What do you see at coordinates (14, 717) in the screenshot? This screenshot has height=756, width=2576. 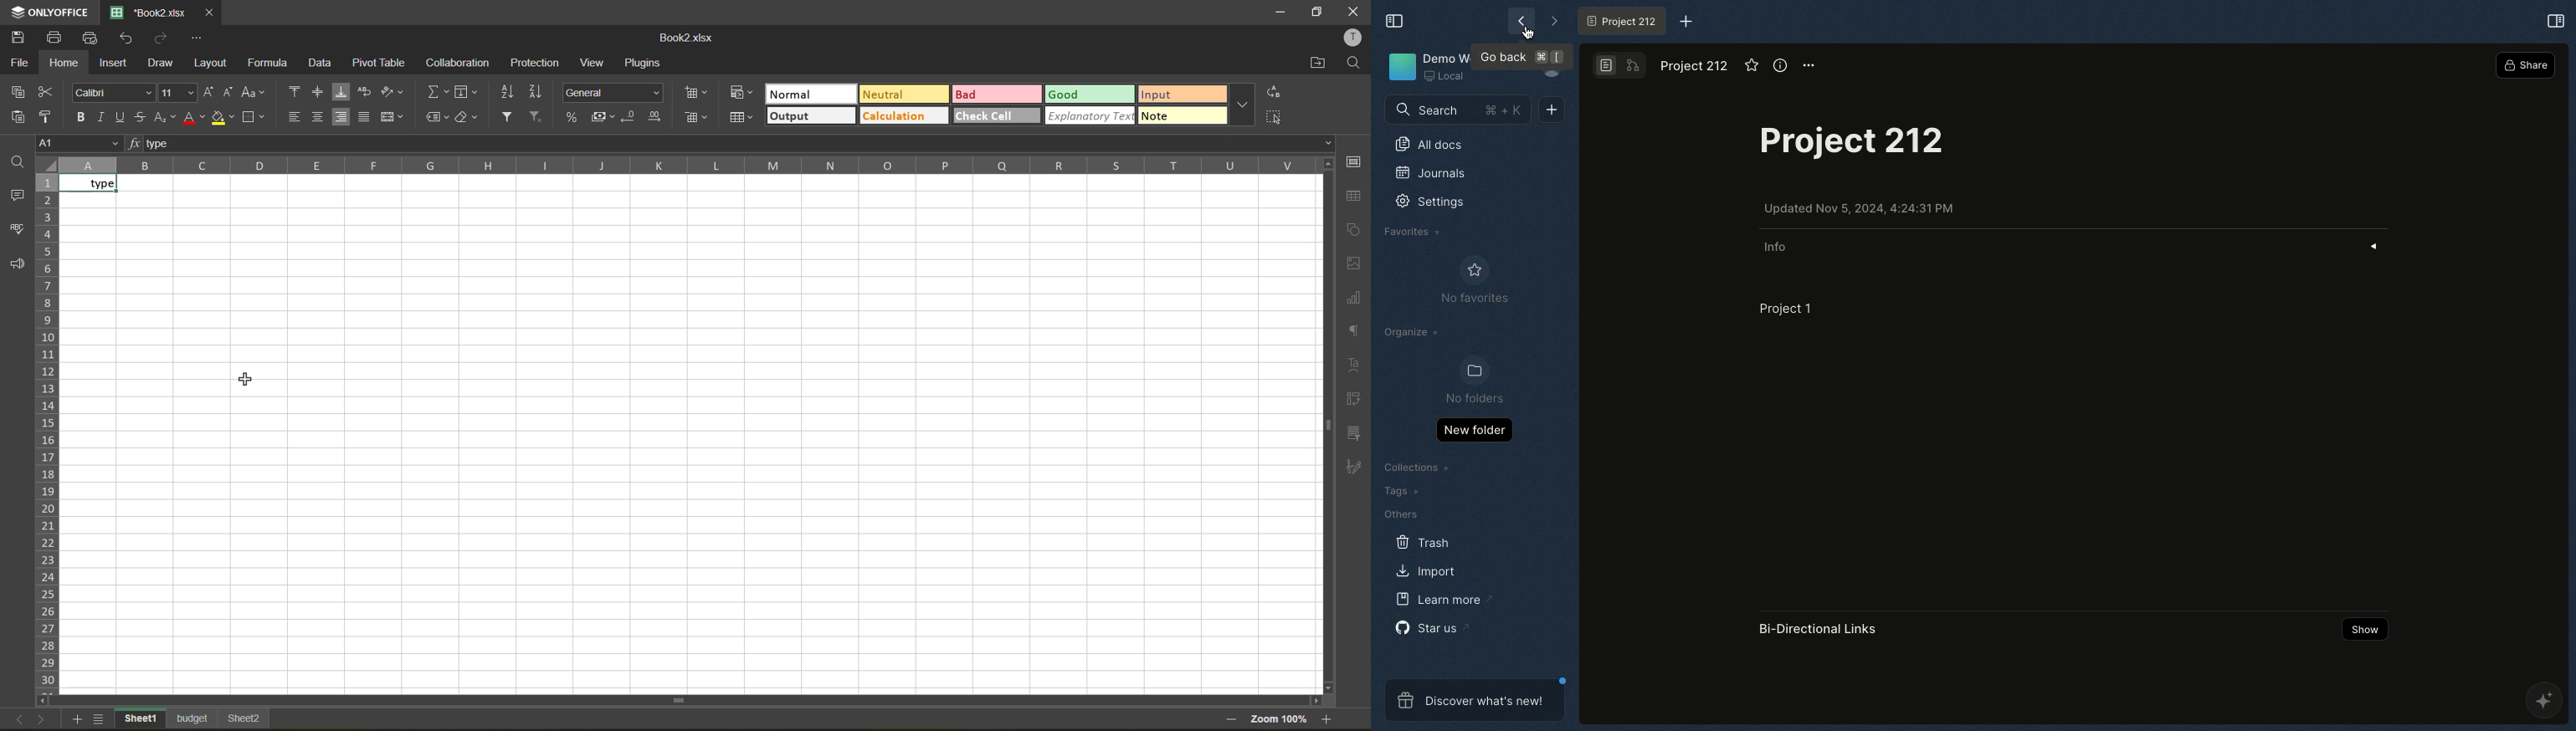 I see `previous` at bounding box center [14, 717].